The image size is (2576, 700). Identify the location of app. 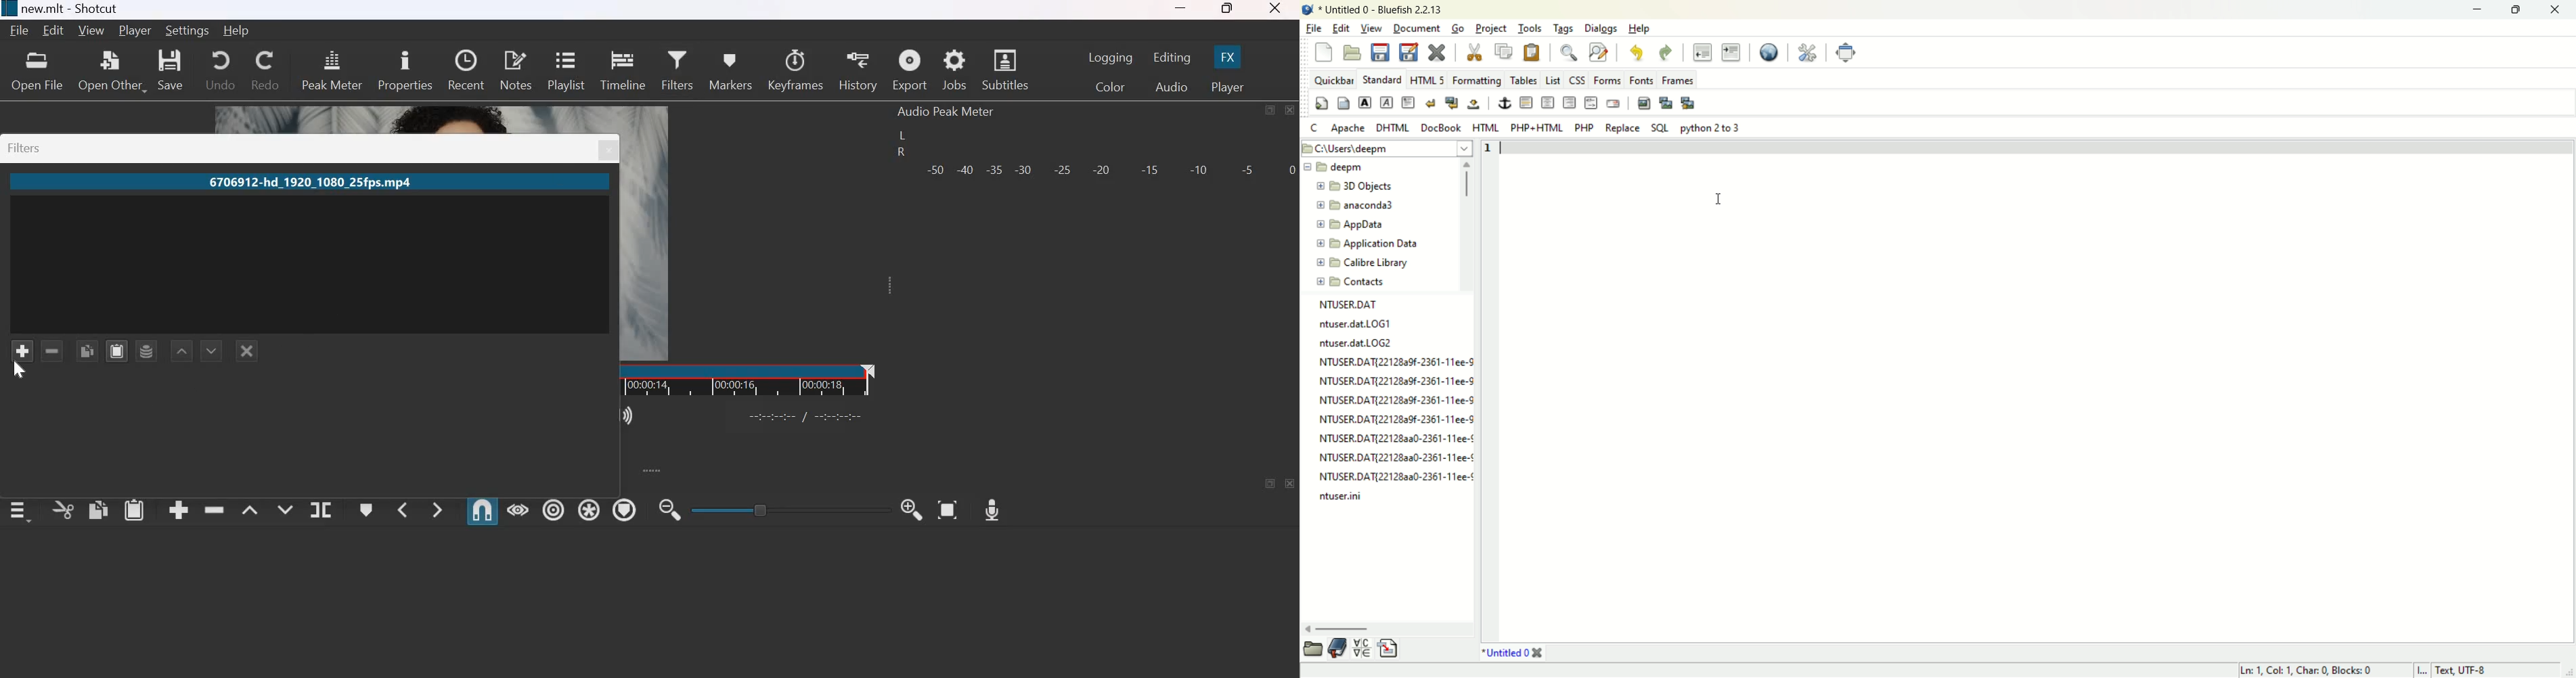
(1352, 226).